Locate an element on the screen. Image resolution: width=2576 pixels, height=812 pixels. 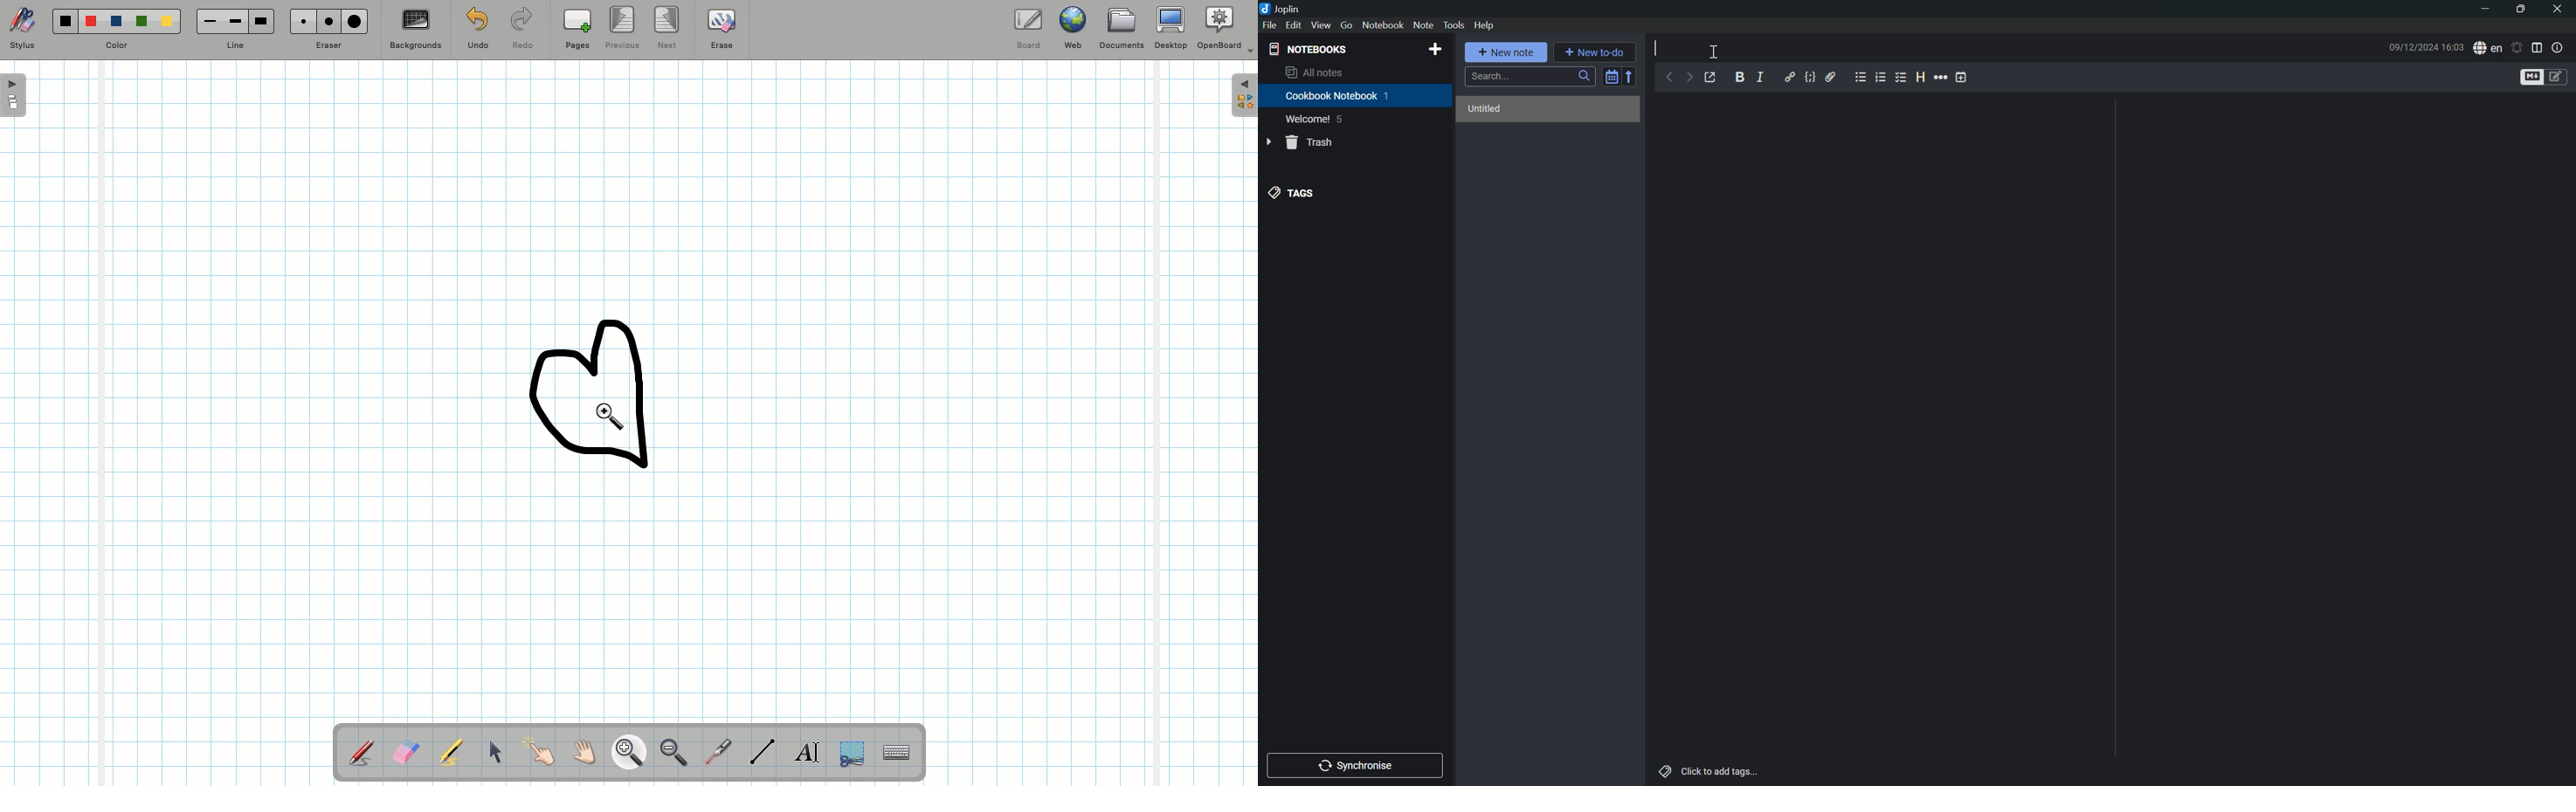
Cookbook Notebook 1 is located at coordinates (1338, 96).